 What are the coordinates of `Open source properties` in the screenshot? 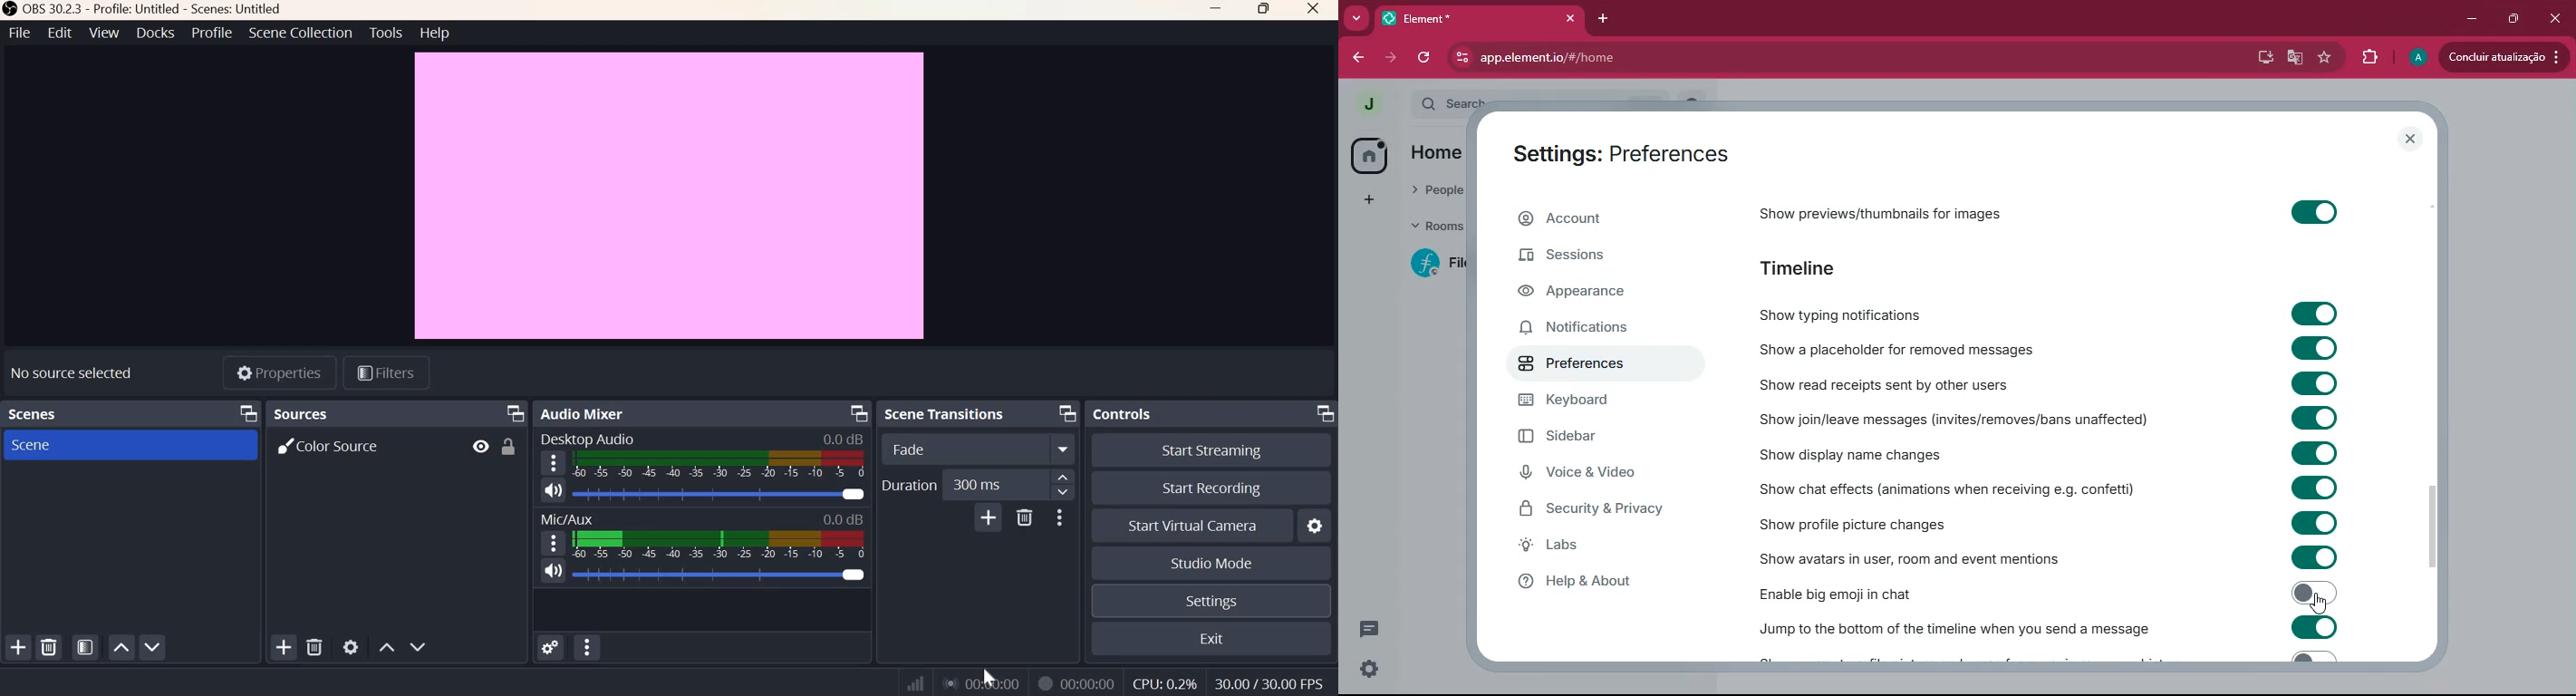 It's located at (282, 372).